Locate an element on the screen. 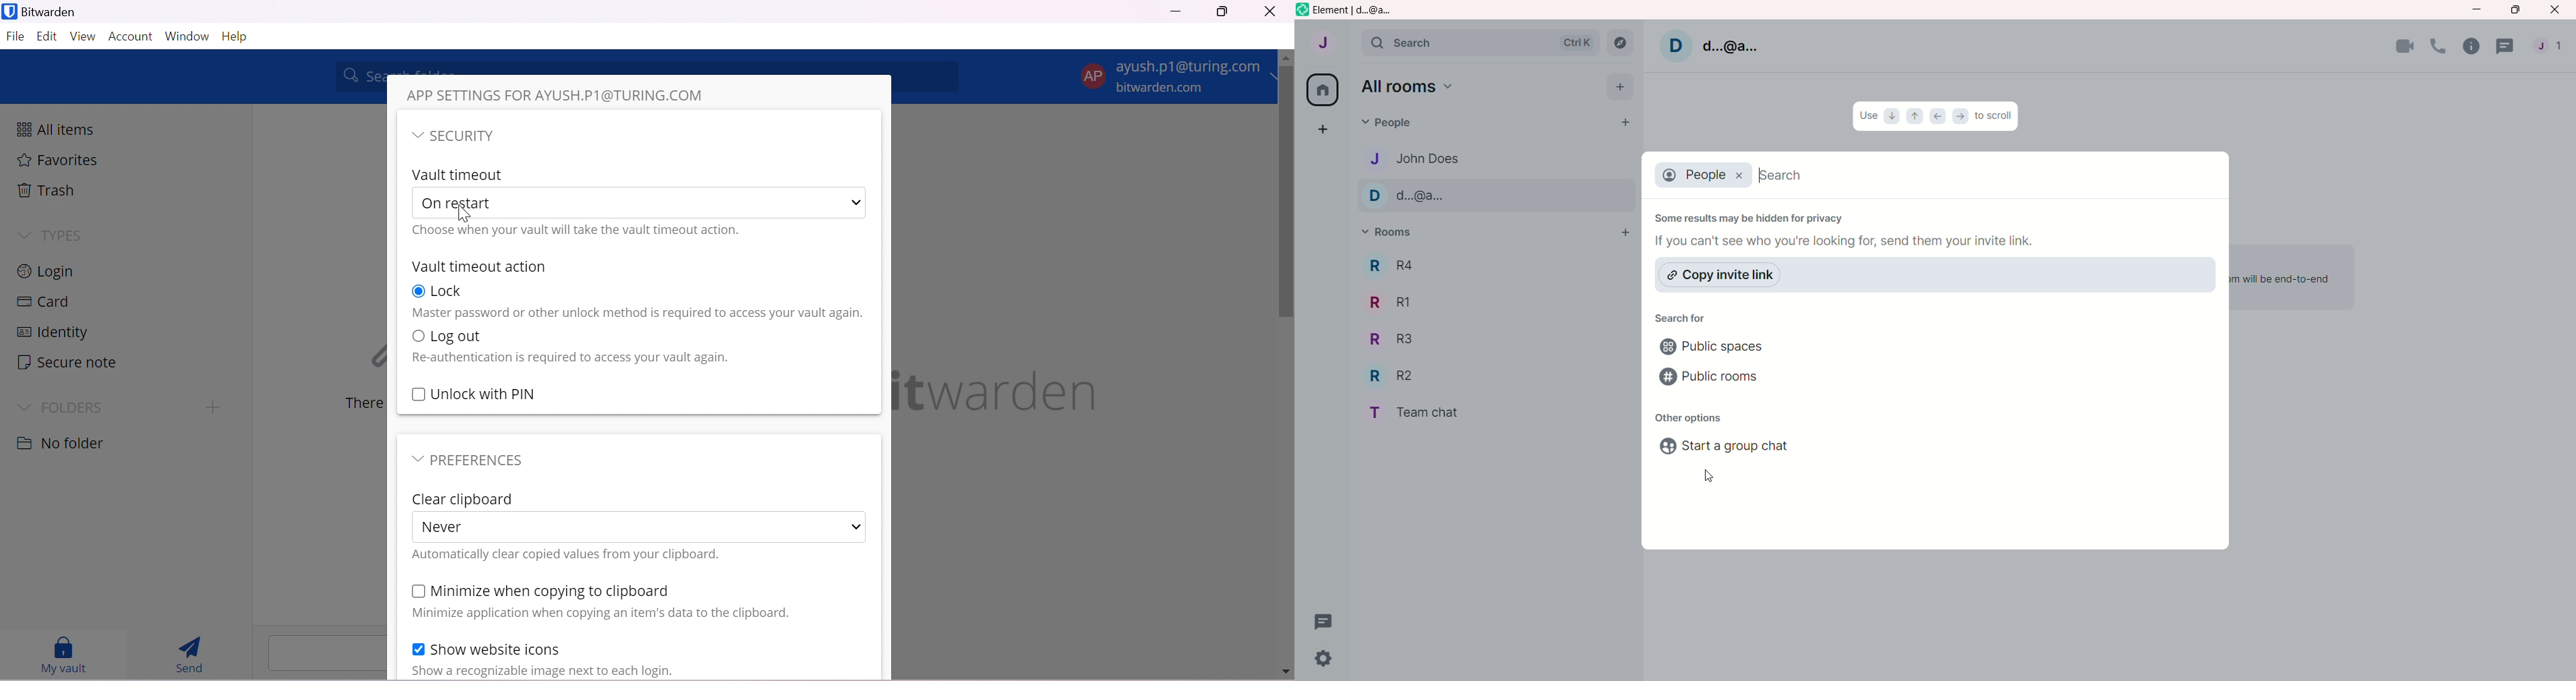  create folder is located at coordinates (210, 409).